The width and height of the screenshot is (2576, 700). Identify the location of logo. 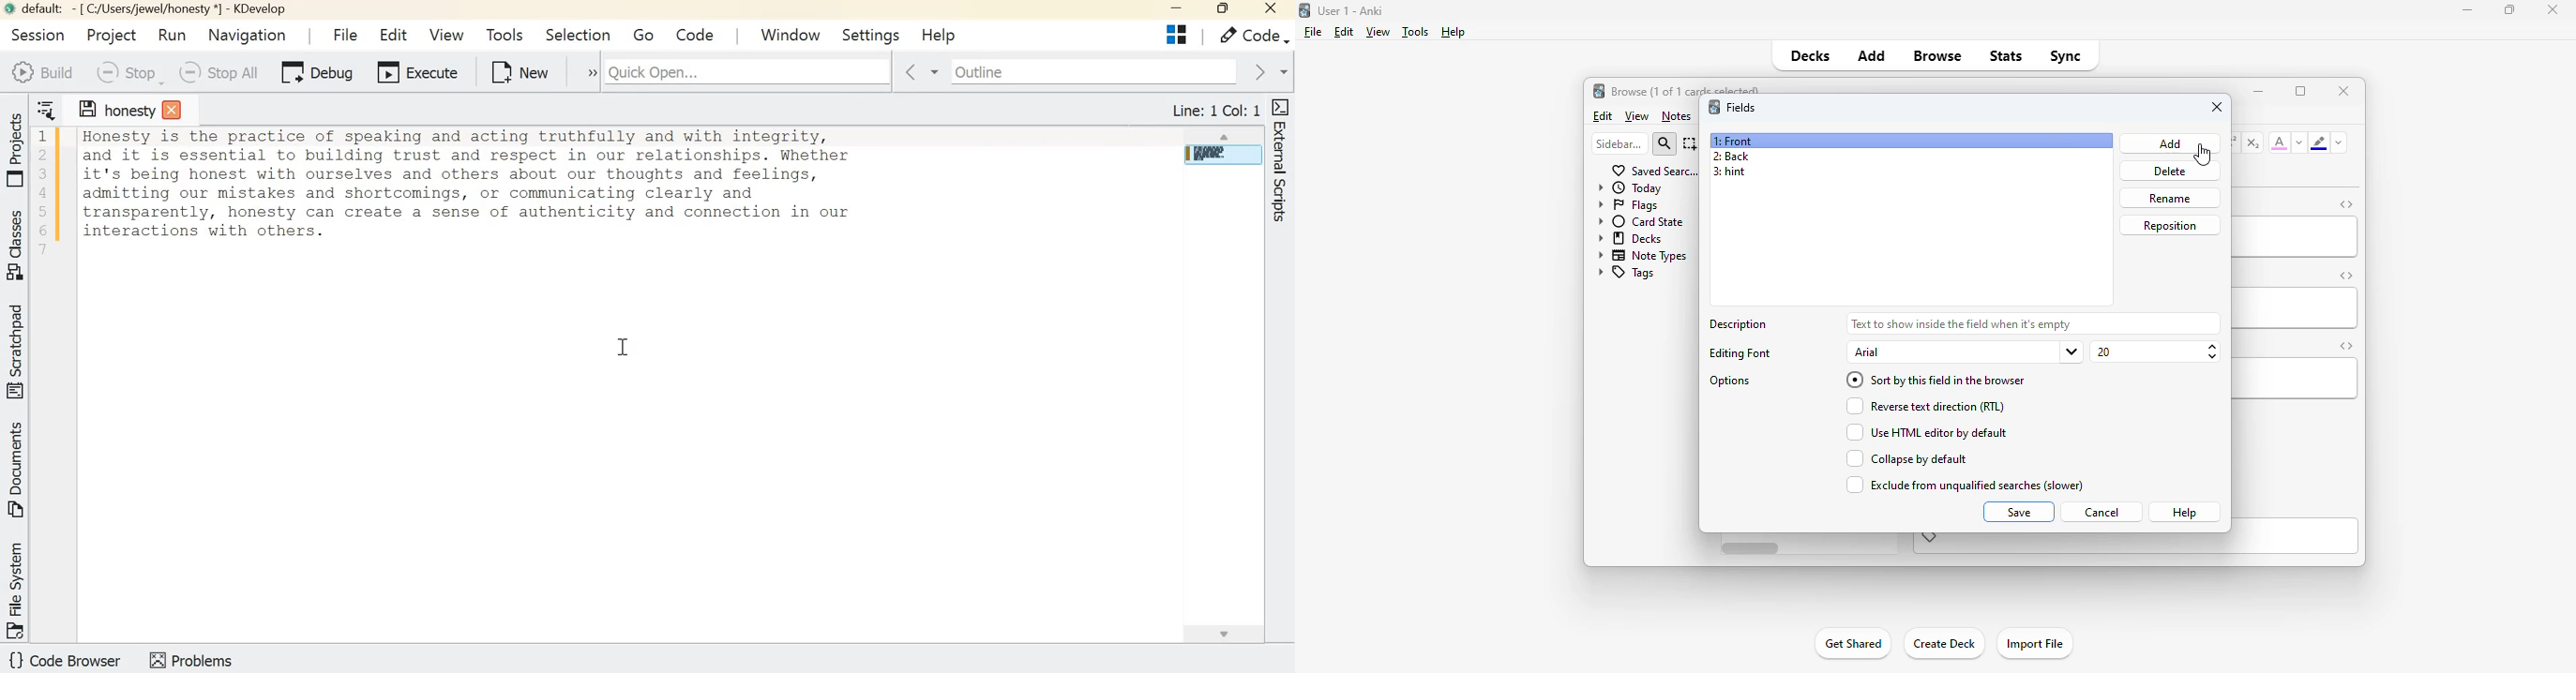
(1598, 90).